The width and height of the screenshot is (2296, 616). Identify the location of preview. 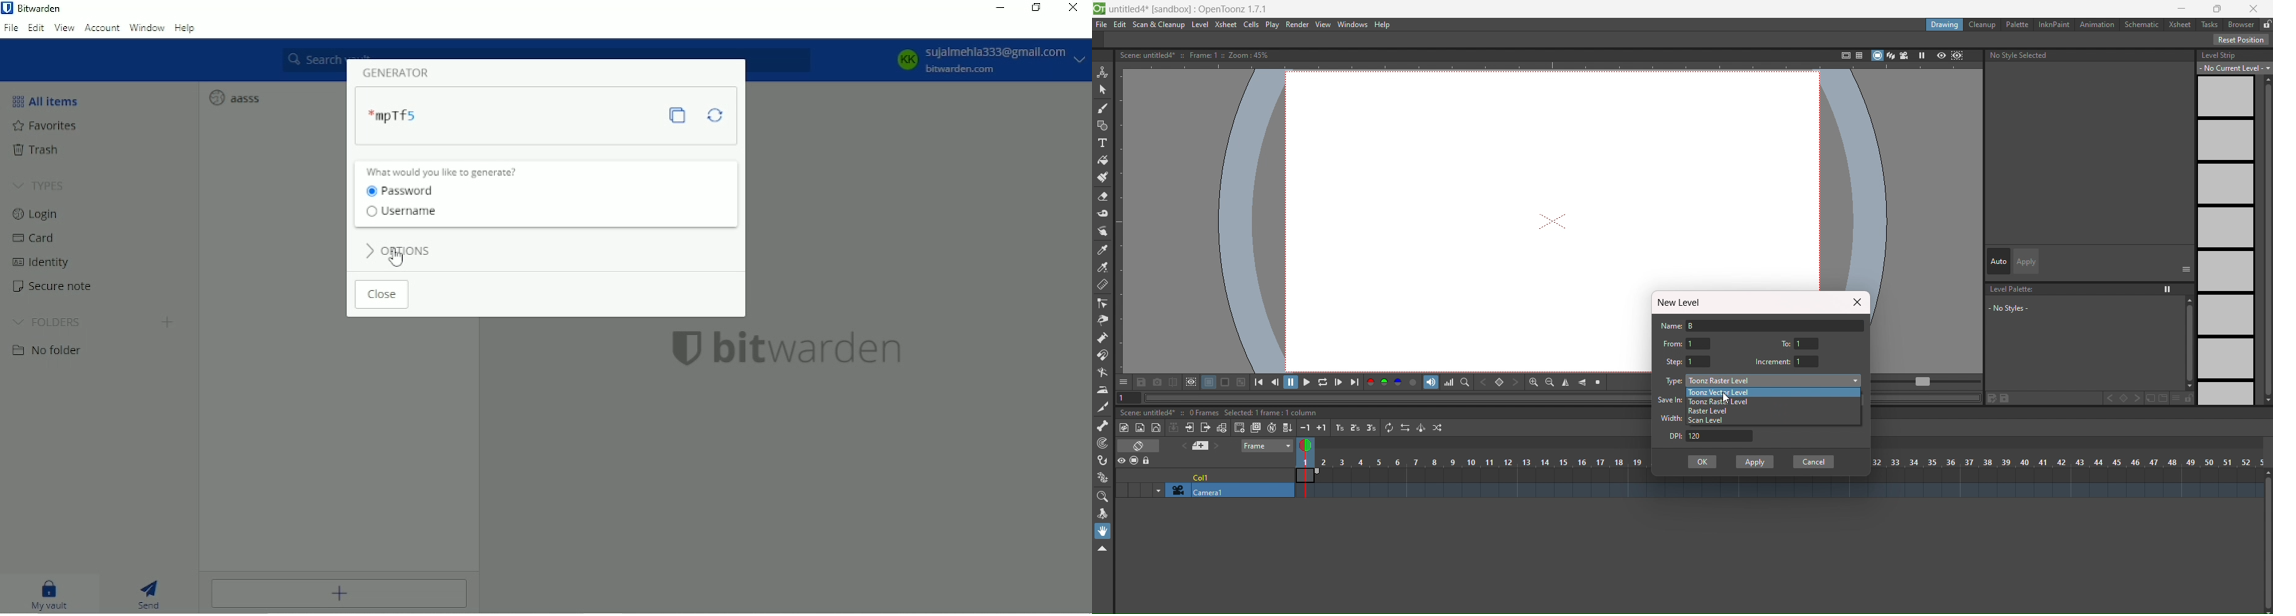
(1941, 57).